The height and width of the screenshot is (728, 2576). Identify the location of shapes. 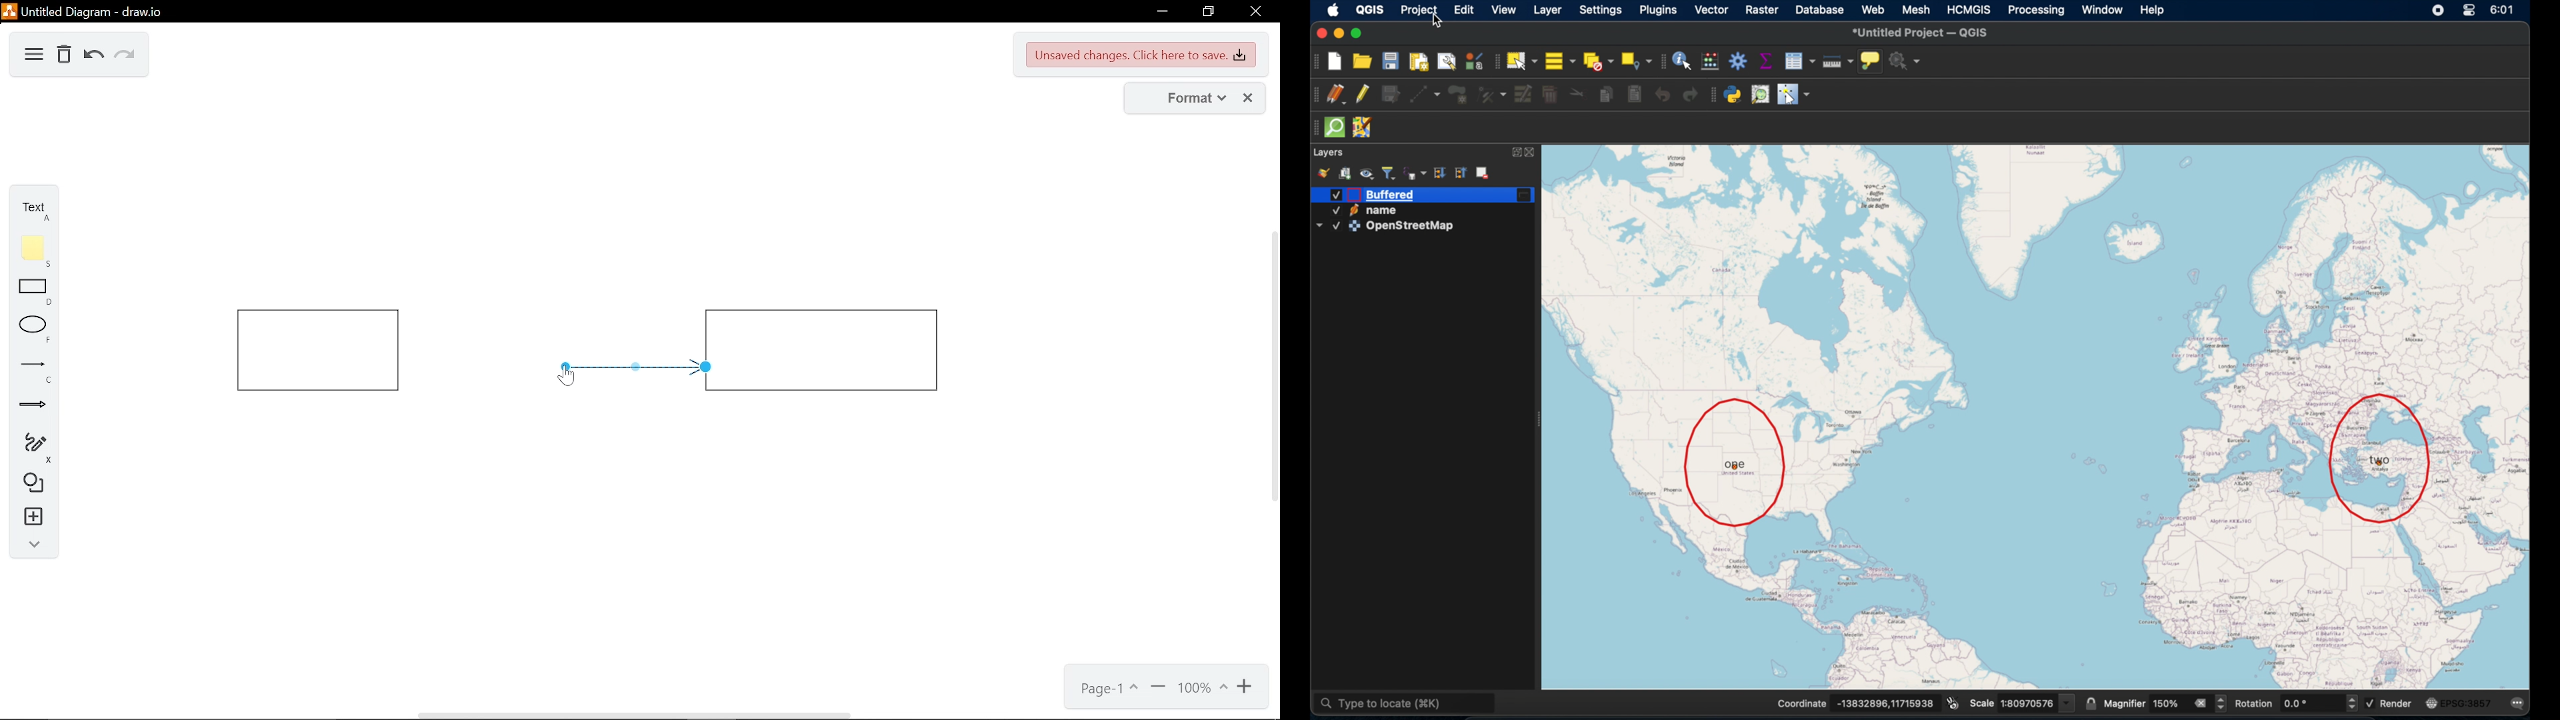
(30, 482).